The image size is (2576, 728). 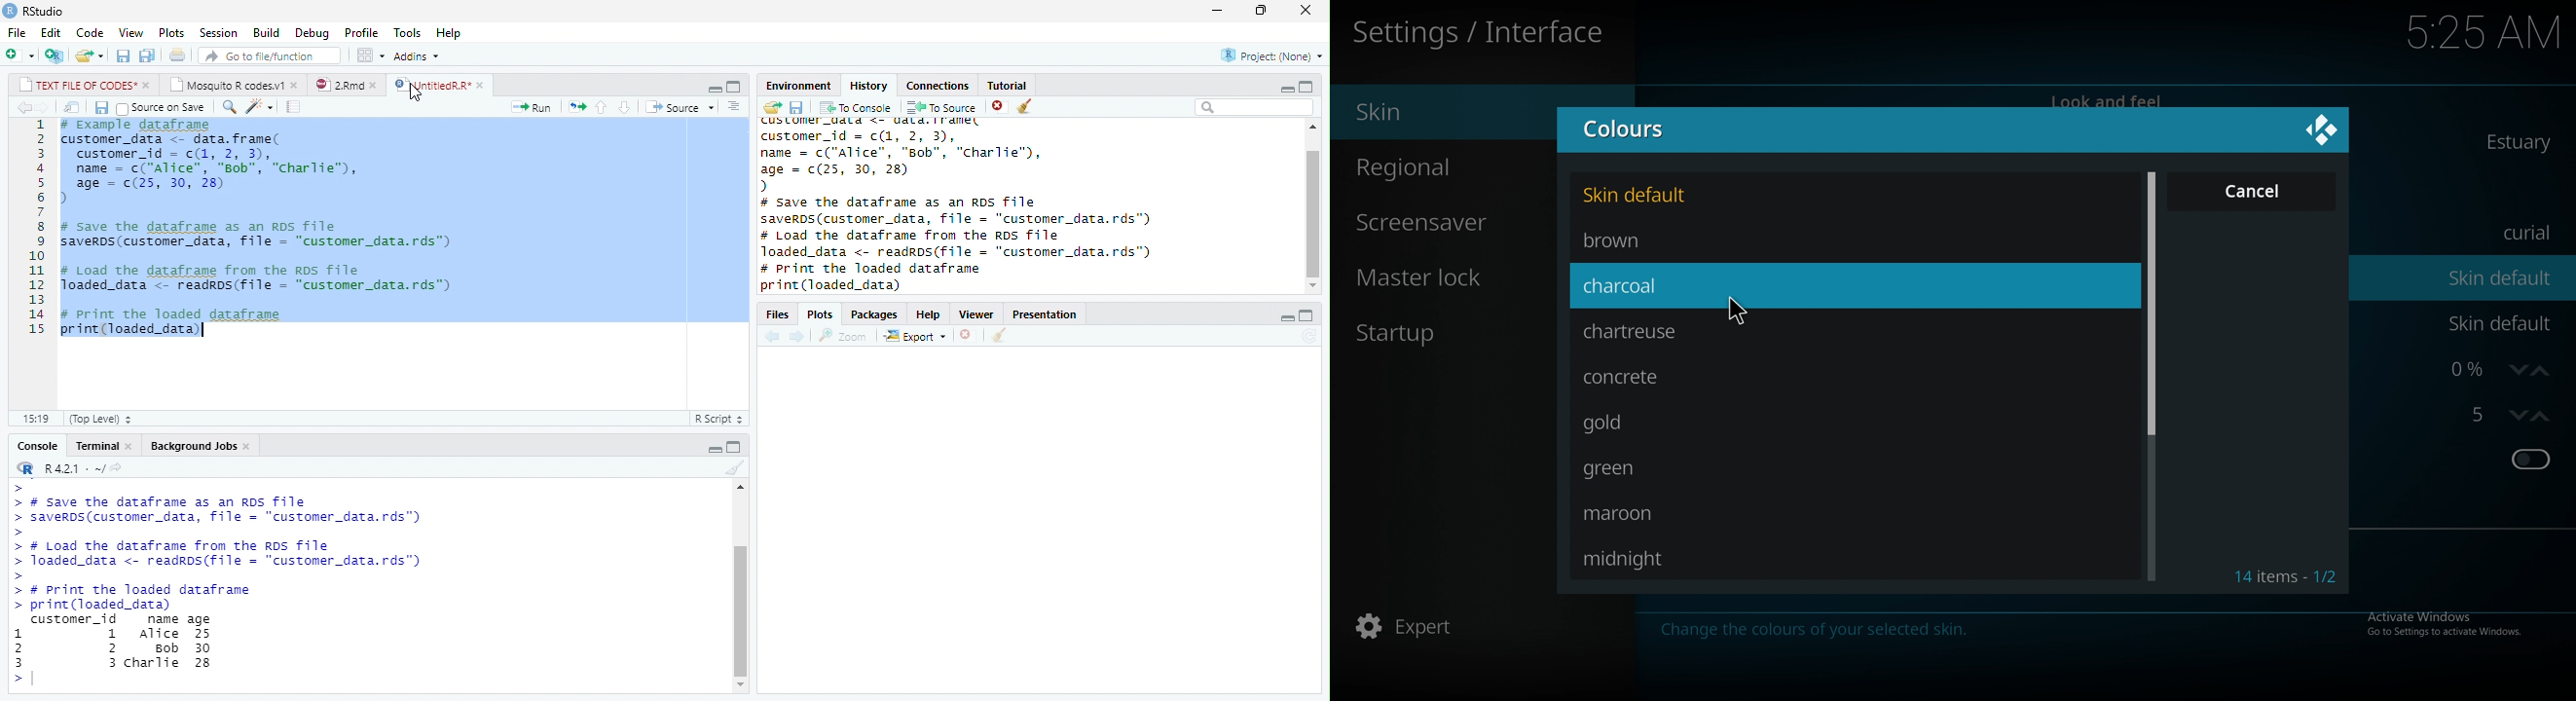 I want to click on close, so click(x=377, y=85).